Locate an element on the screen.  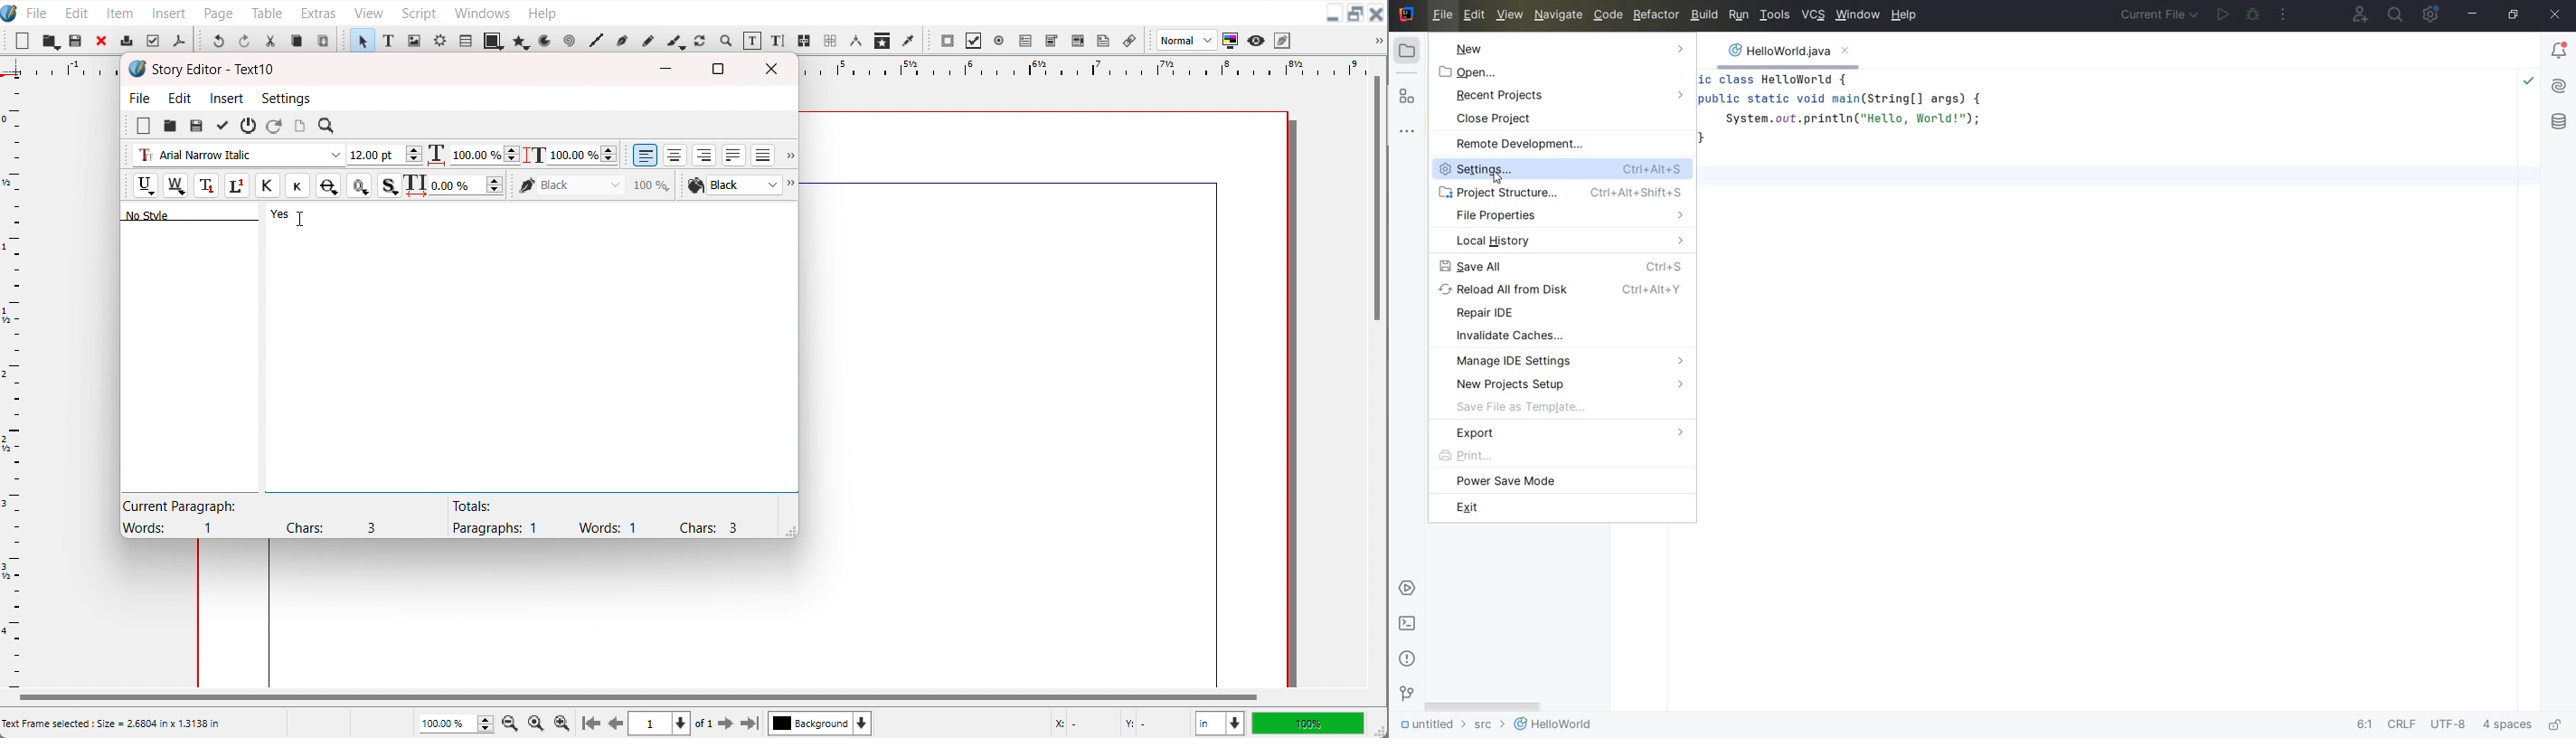
Redo is located at coordinates (243, 40).